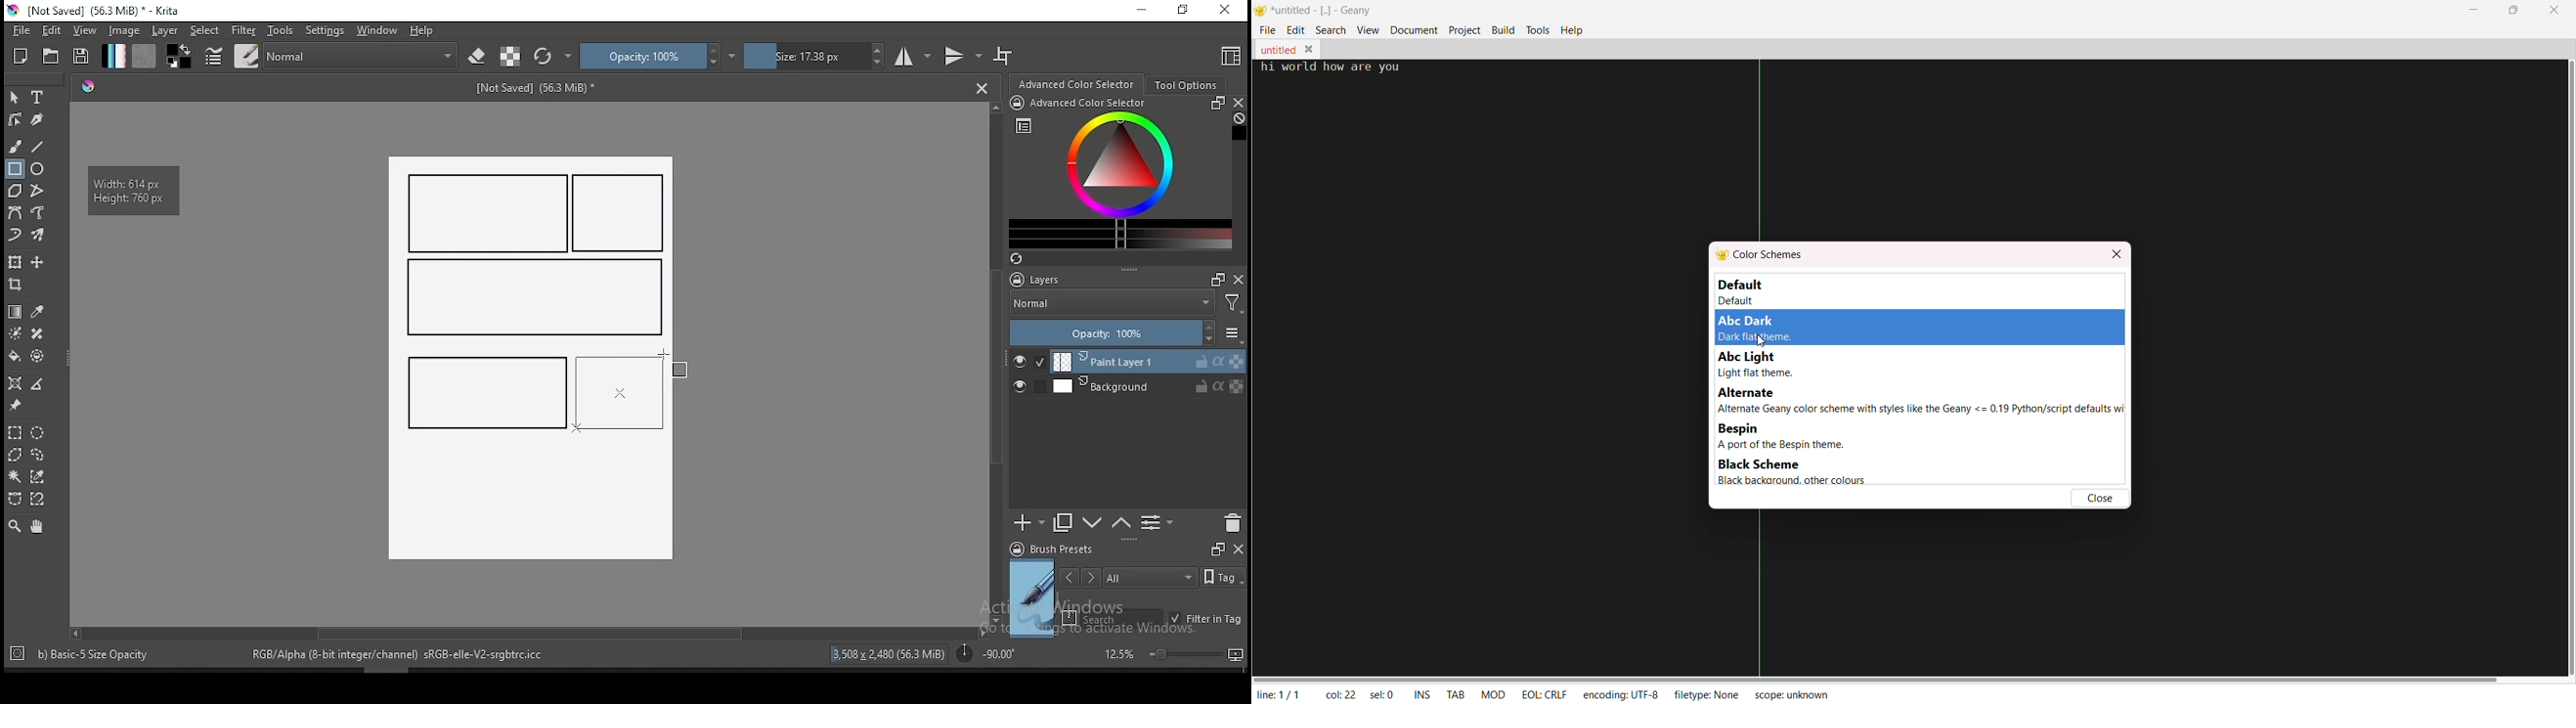 The image size is (2576, 728). I want to click on , so click(963, 54).